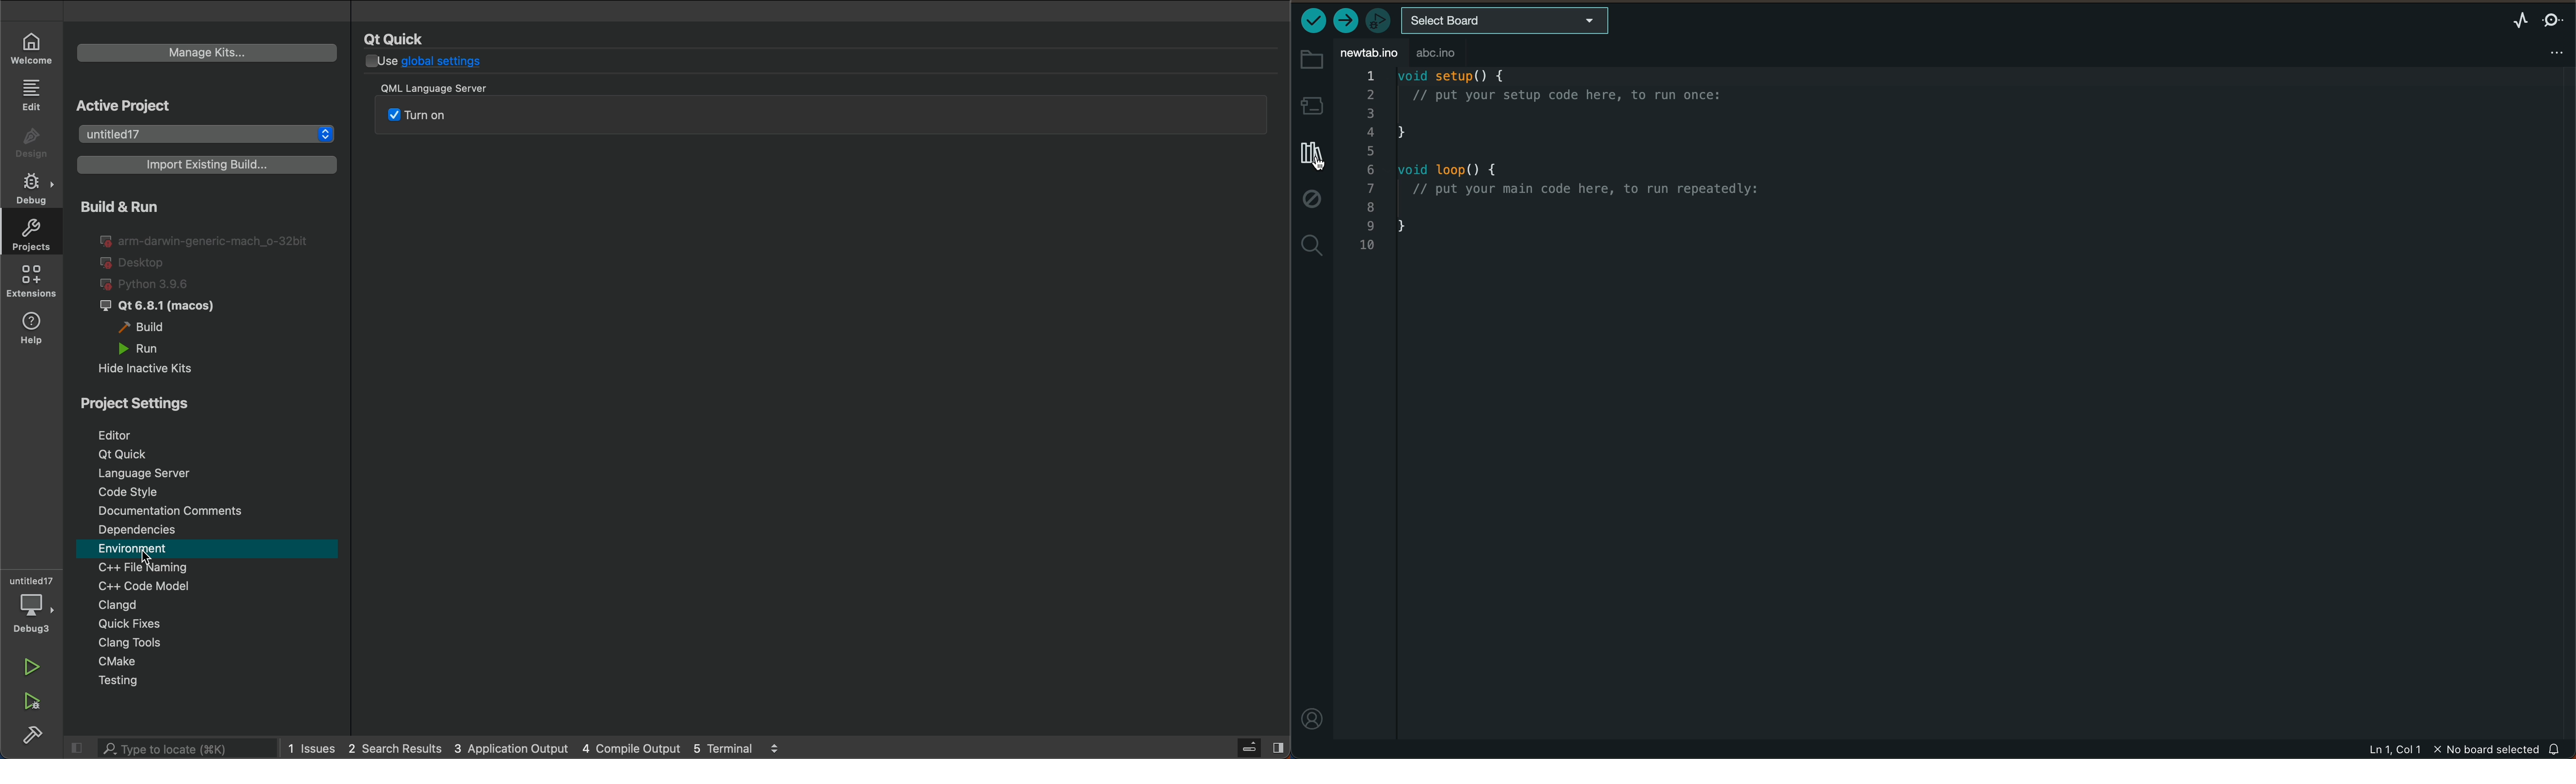 Image resolution: width=2576 pixels, height=784 pixels. I want to click on Qt Quick, so click(215, 454).